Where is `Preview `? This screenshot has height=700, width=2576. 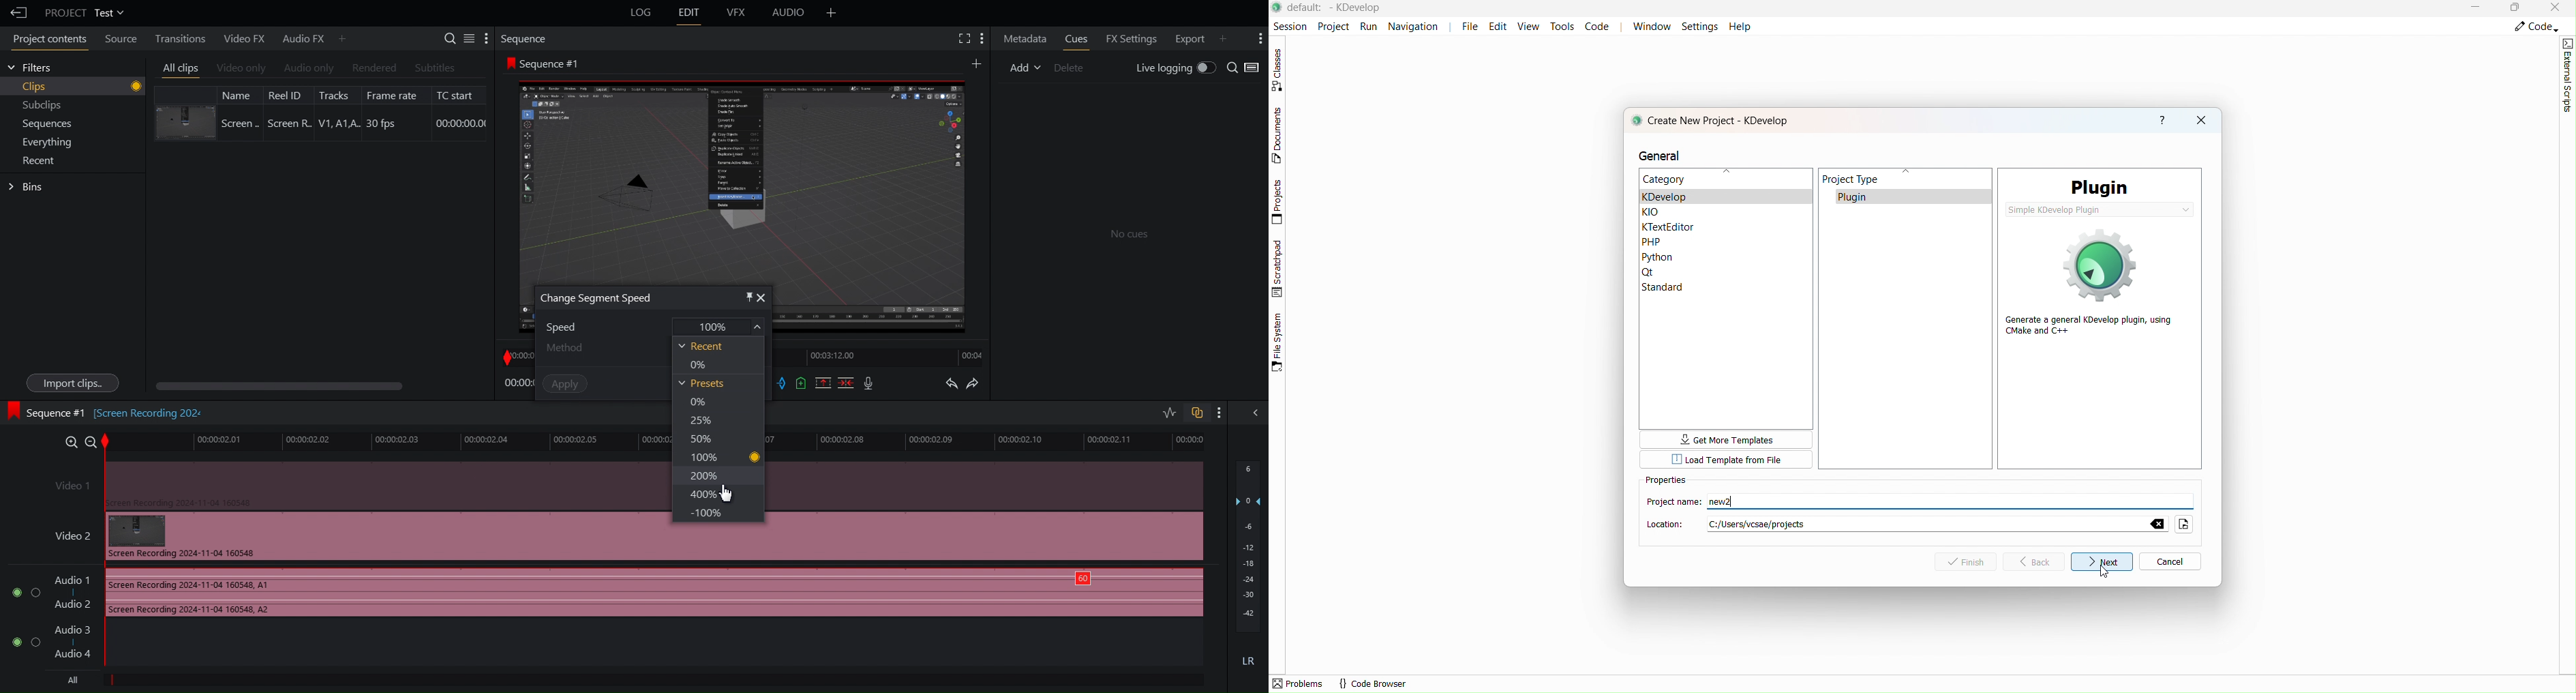
Preview  is located at coordinates (742, 177).